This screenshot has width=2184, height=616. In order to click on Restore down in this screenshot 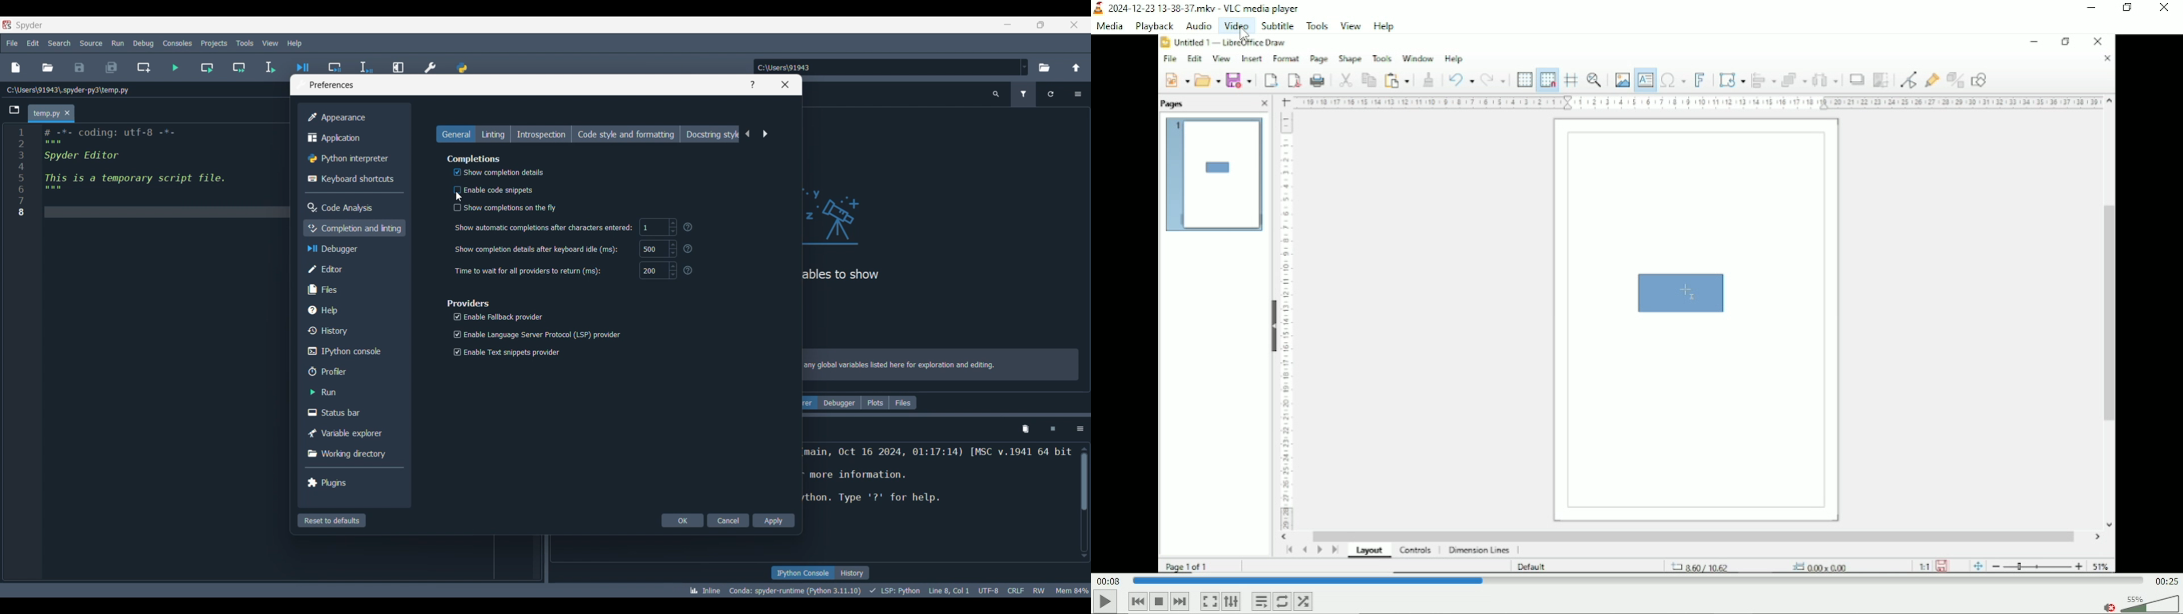, I will do `click(2129, 9)`.